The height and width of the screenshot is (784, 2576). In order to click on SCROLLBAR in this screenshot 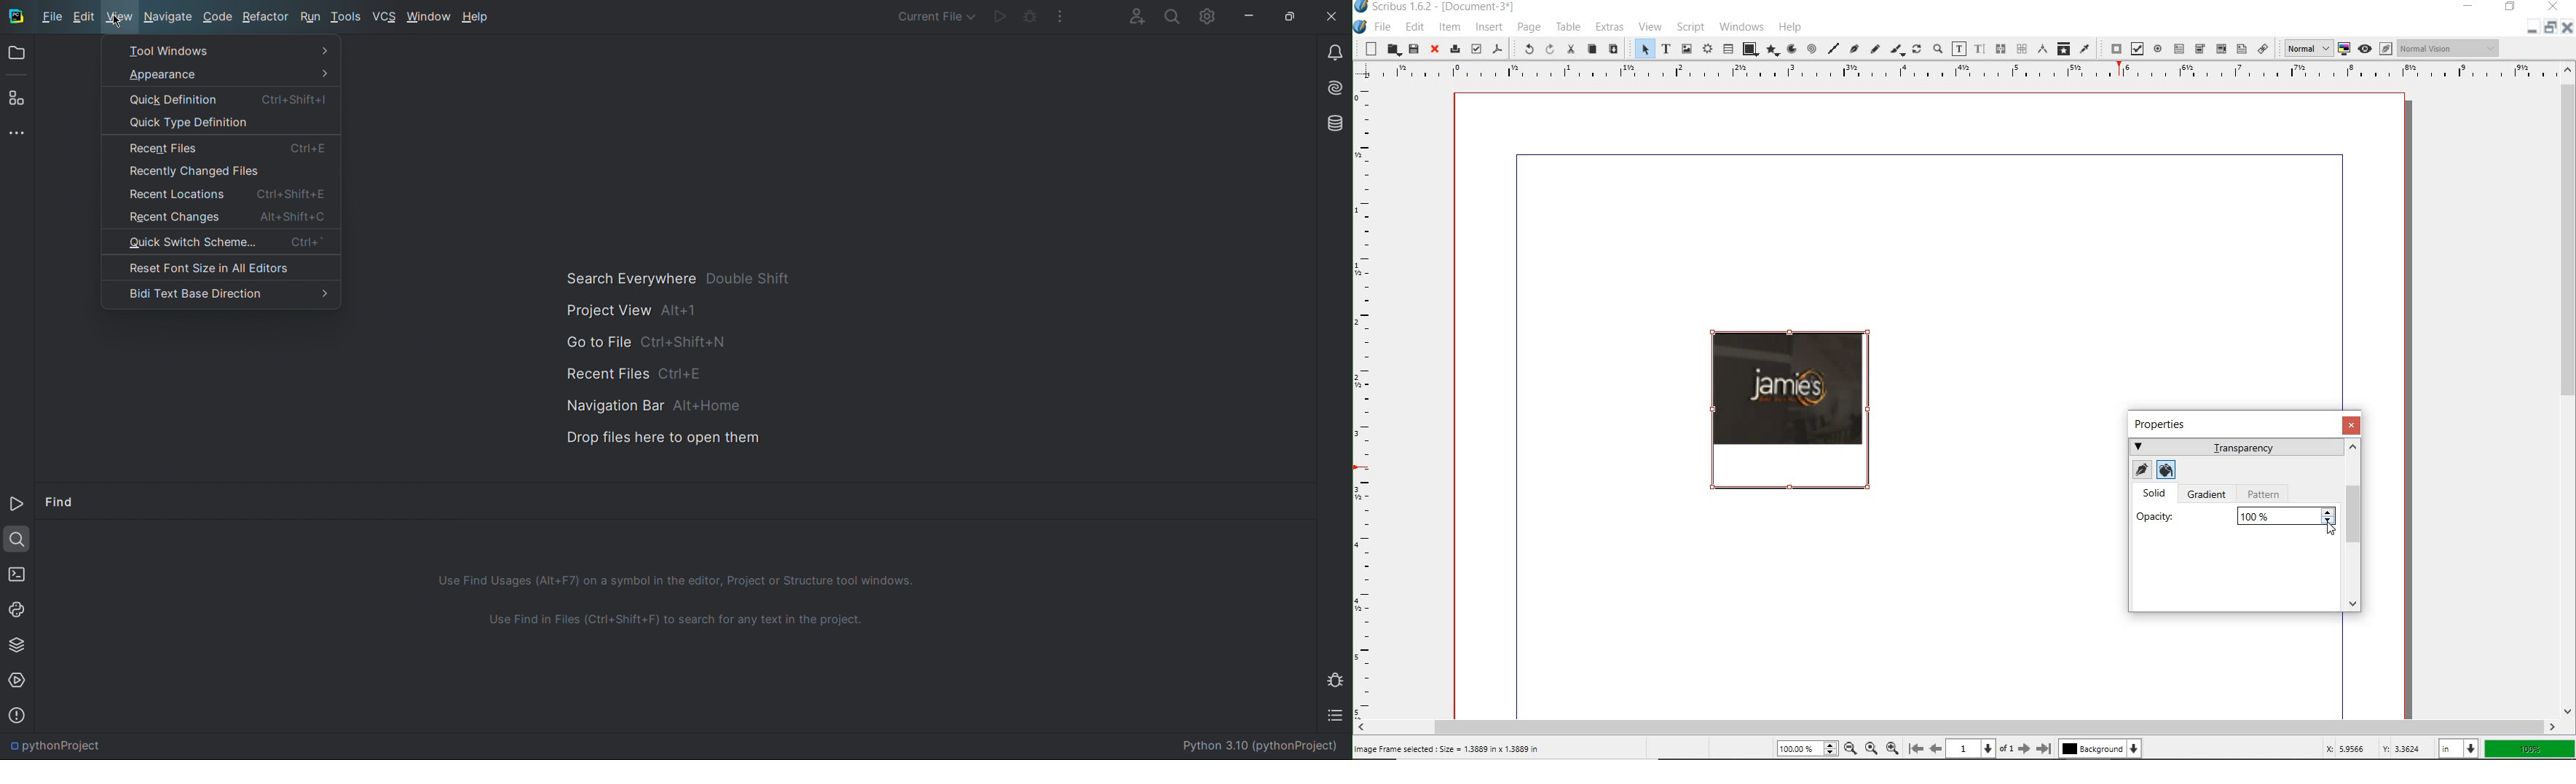, I will do `click(2569, 390)`.